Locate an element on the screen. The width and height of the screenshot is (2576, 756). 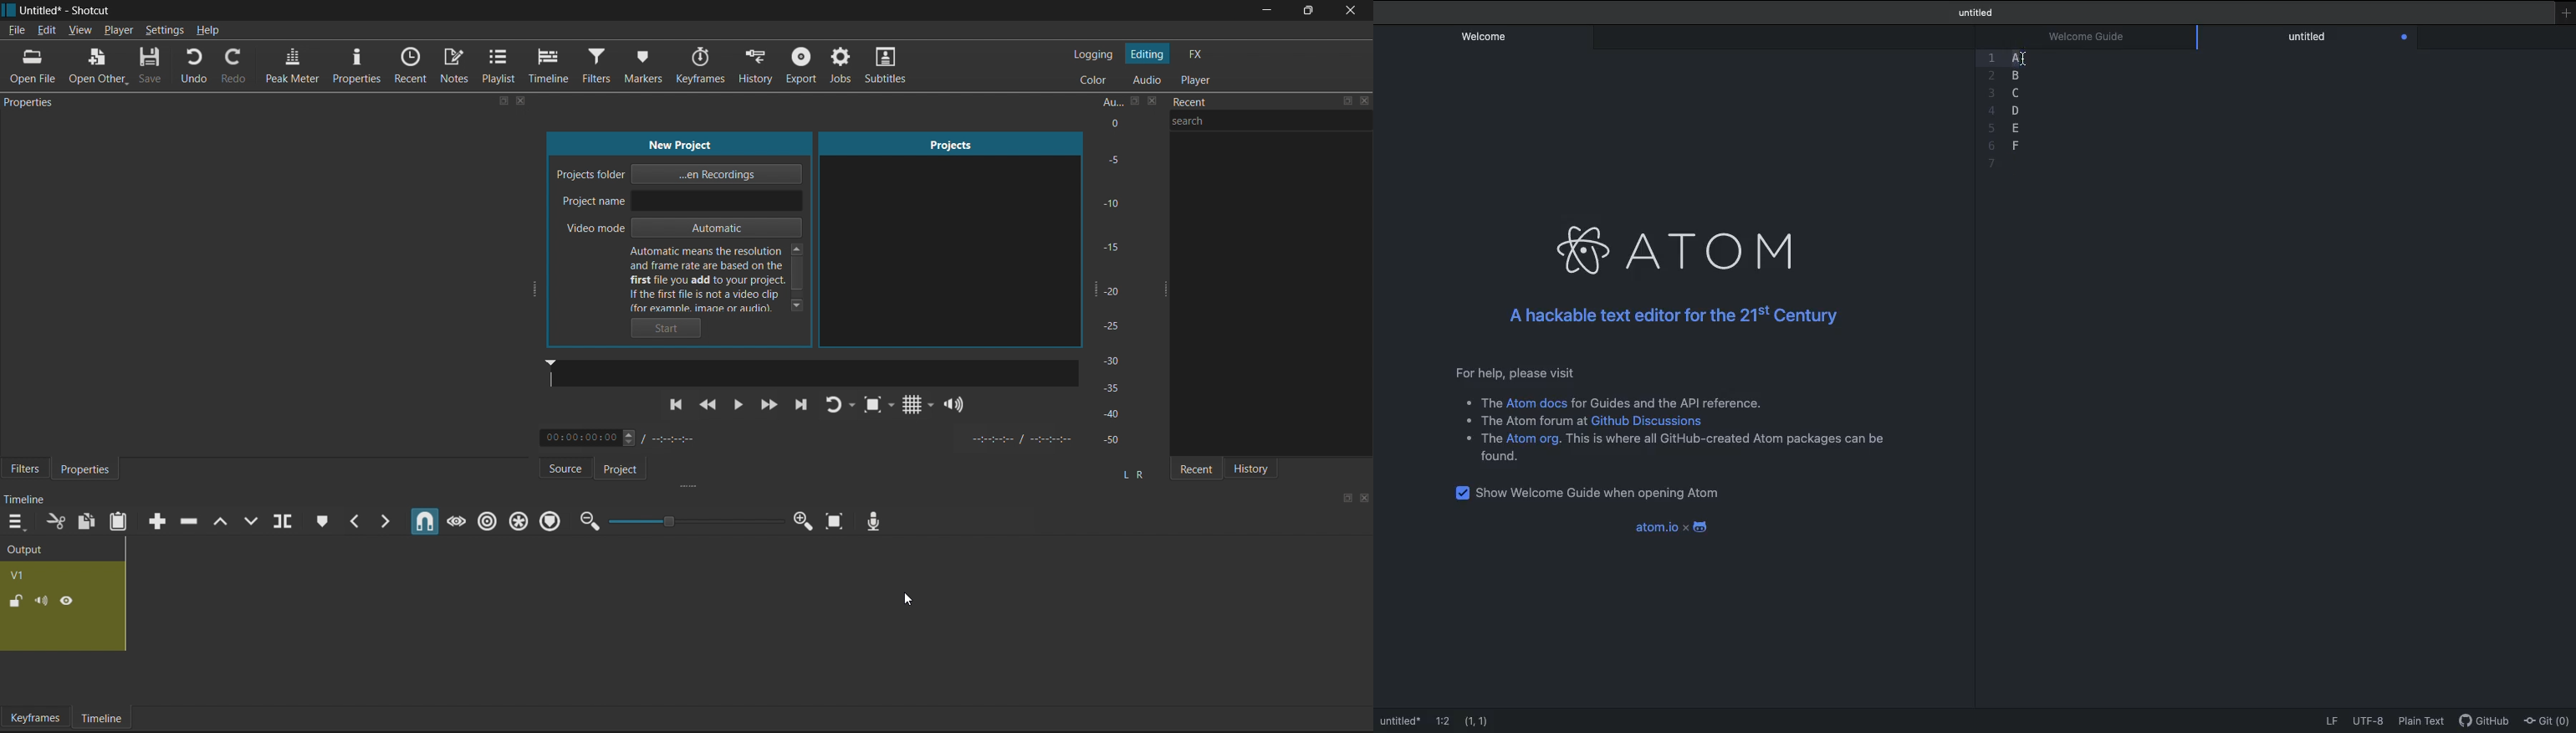
Audio is located at coordinates (1146, 80).